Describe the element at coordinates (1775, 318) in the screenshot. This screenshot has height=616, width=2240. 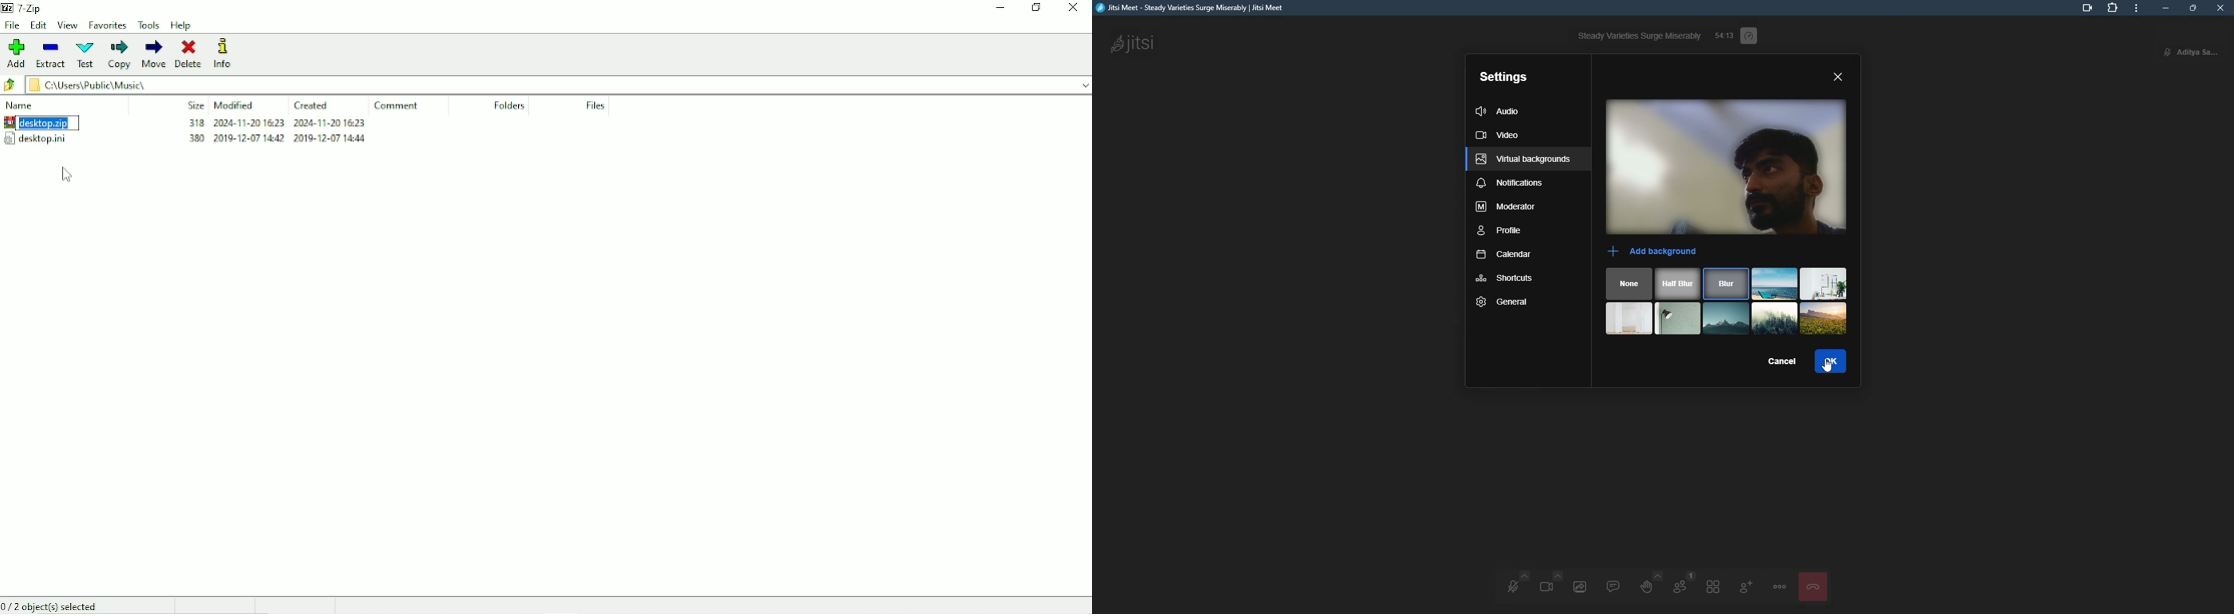
I see `scenery` at that location.